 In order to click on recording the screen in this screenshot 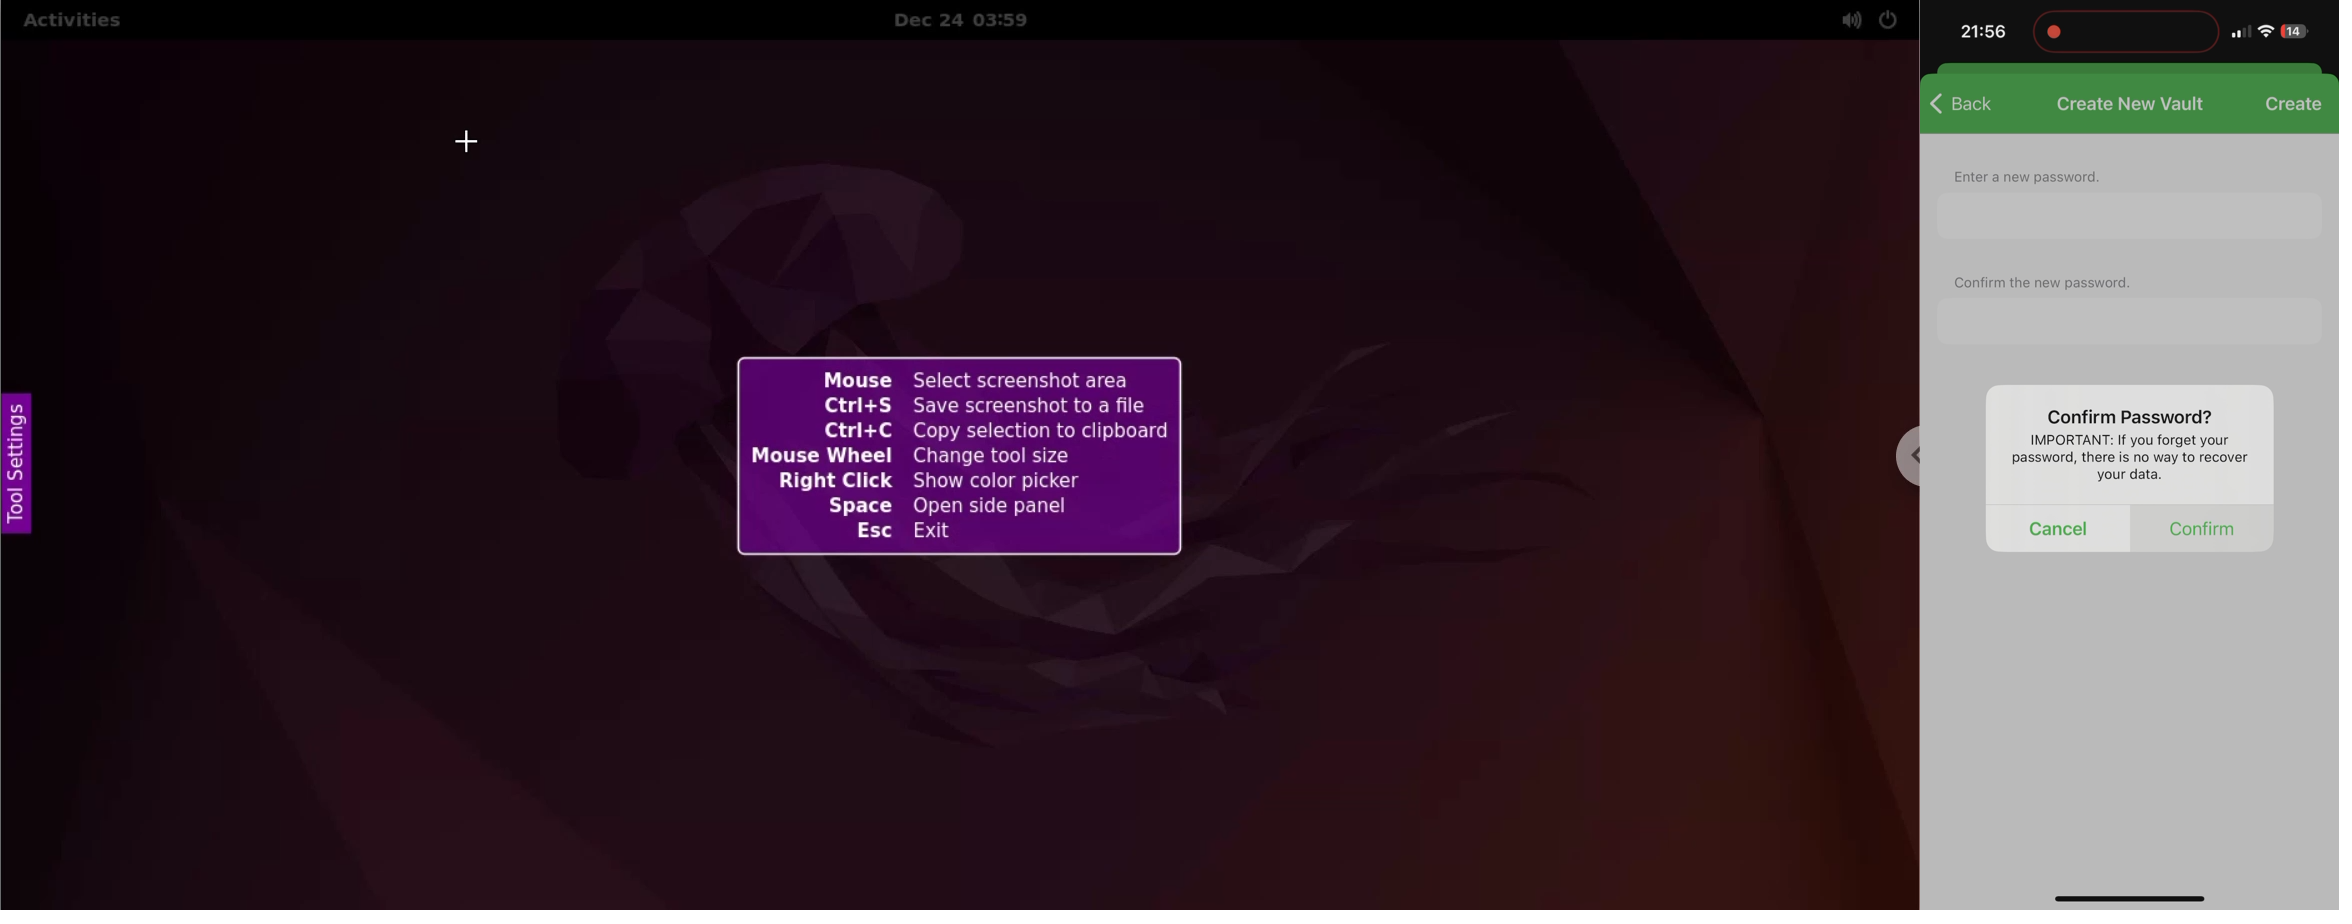, I will do `click(2054, 30)`.